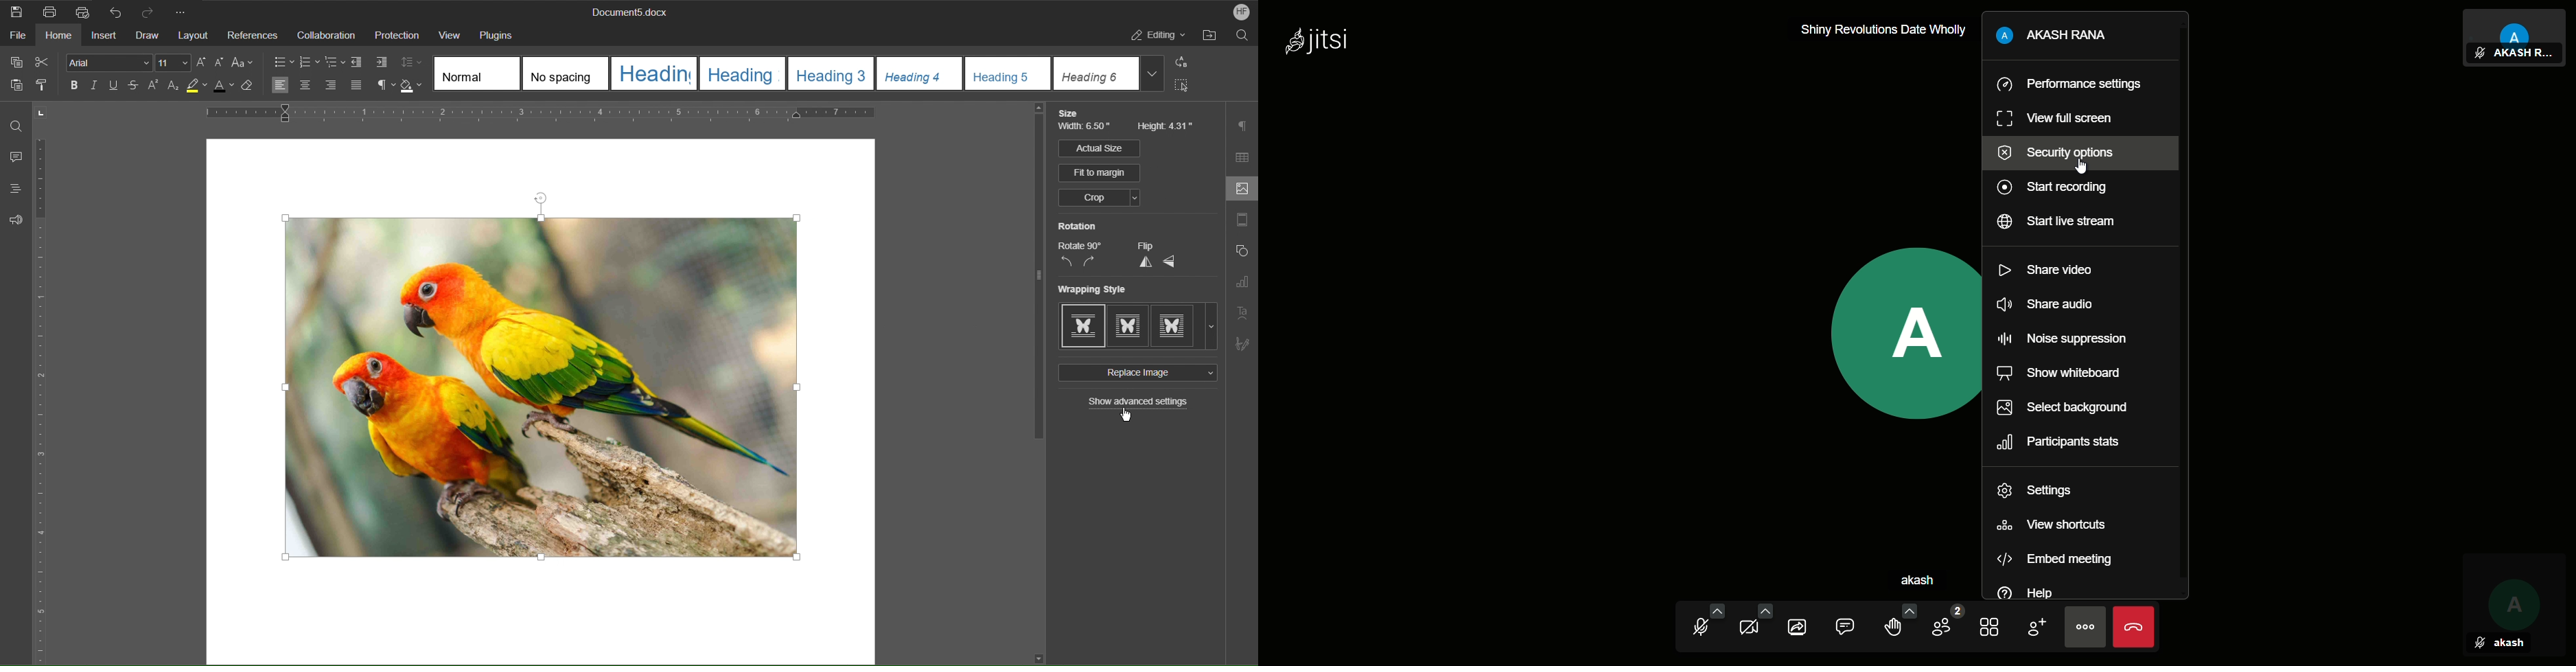 This screenshot has height=672, width=2576. What do you see at coordinates (1091, 289) in the screenshot?
I see `` at bounding box center [1091, 289].